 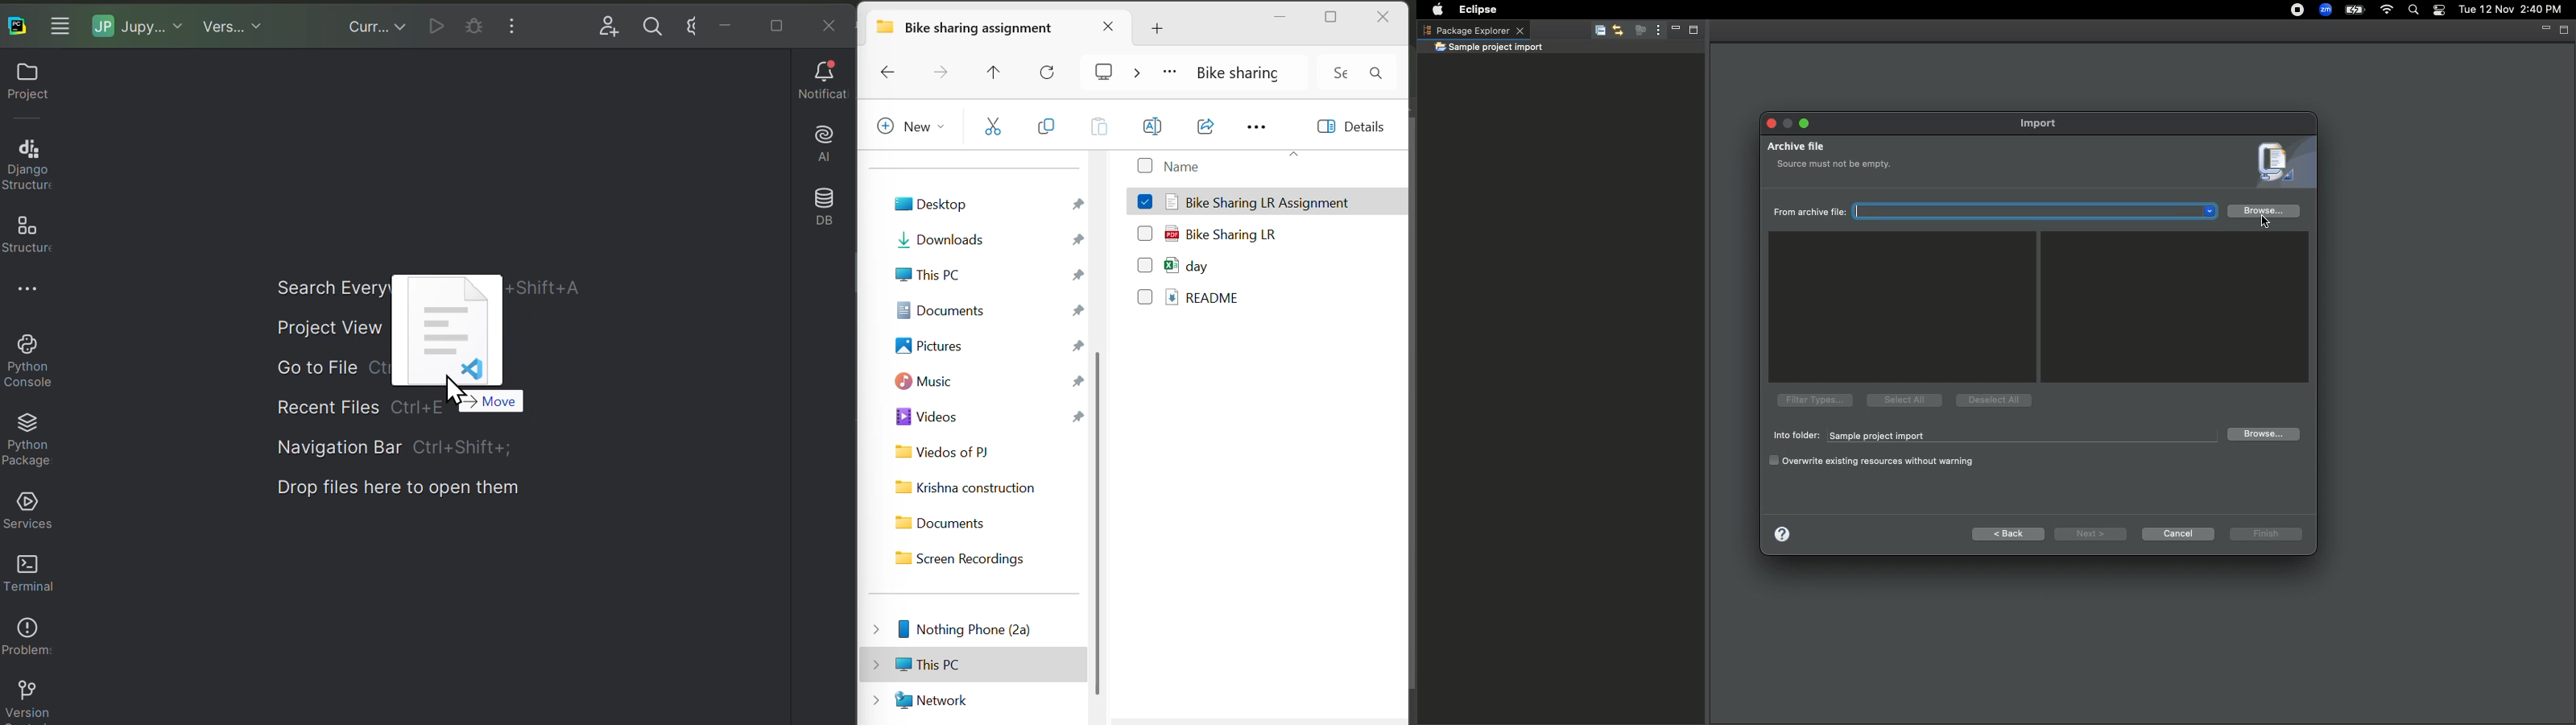 I want to click on Desktop, so click(x=986, y=204).